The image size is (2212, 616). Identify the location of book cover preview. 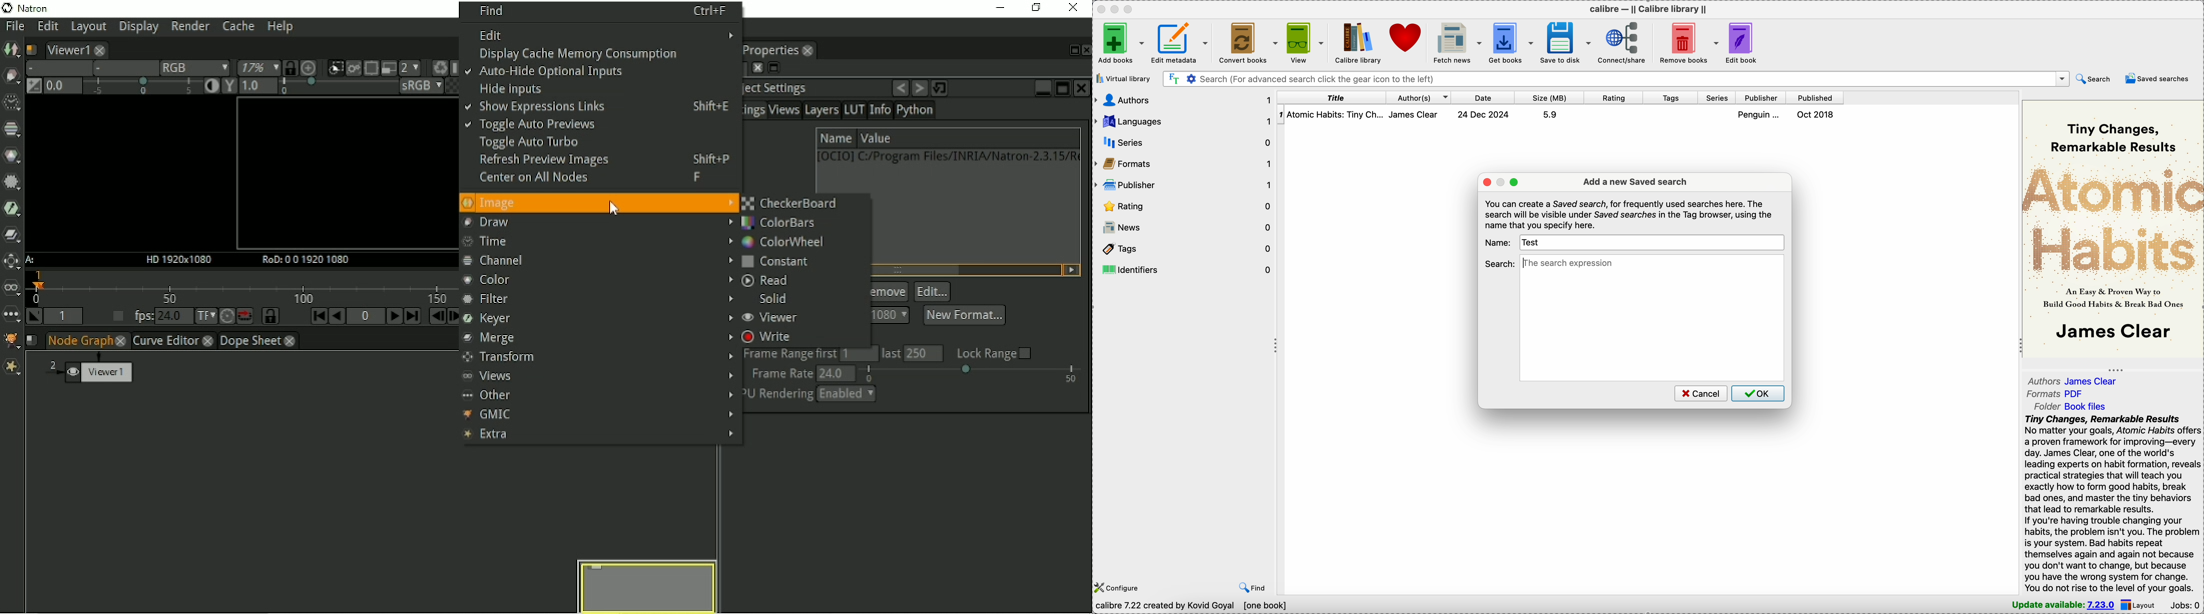
(2112, 228).